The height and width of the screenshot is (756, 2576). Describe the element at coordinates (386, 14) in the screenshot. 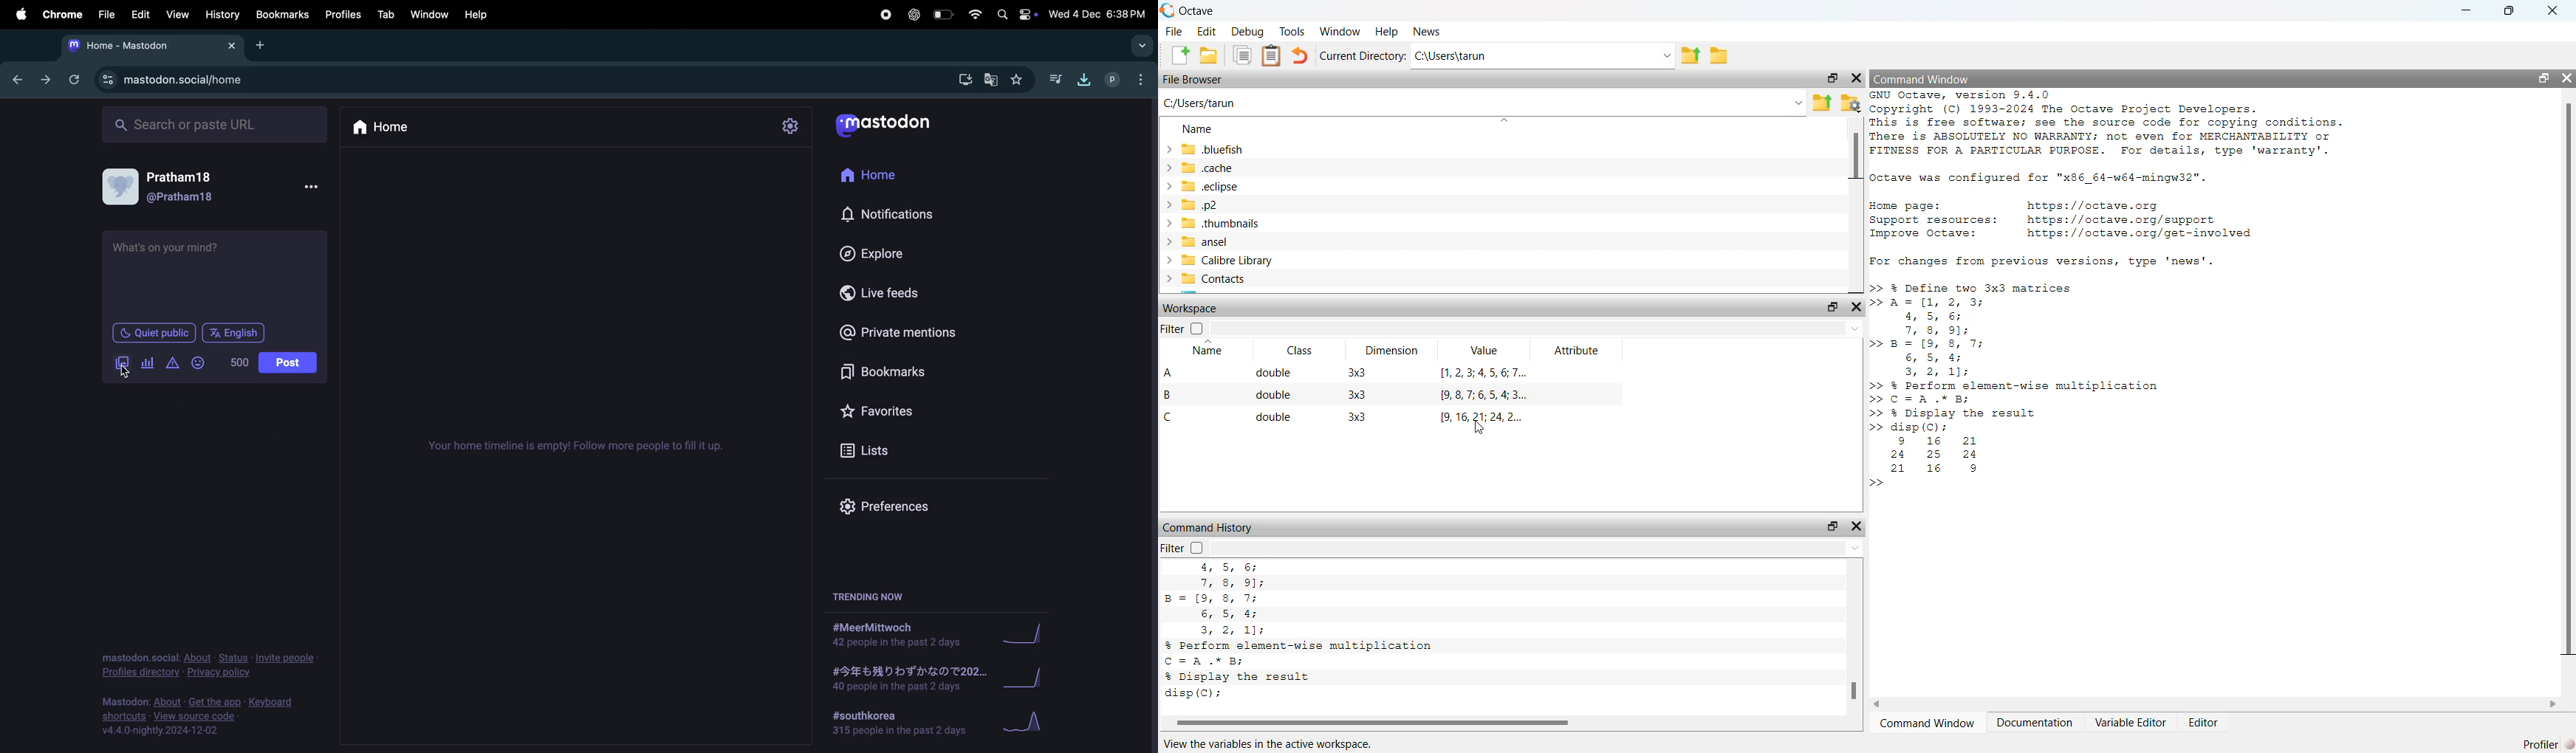

I see `tab` at that location.